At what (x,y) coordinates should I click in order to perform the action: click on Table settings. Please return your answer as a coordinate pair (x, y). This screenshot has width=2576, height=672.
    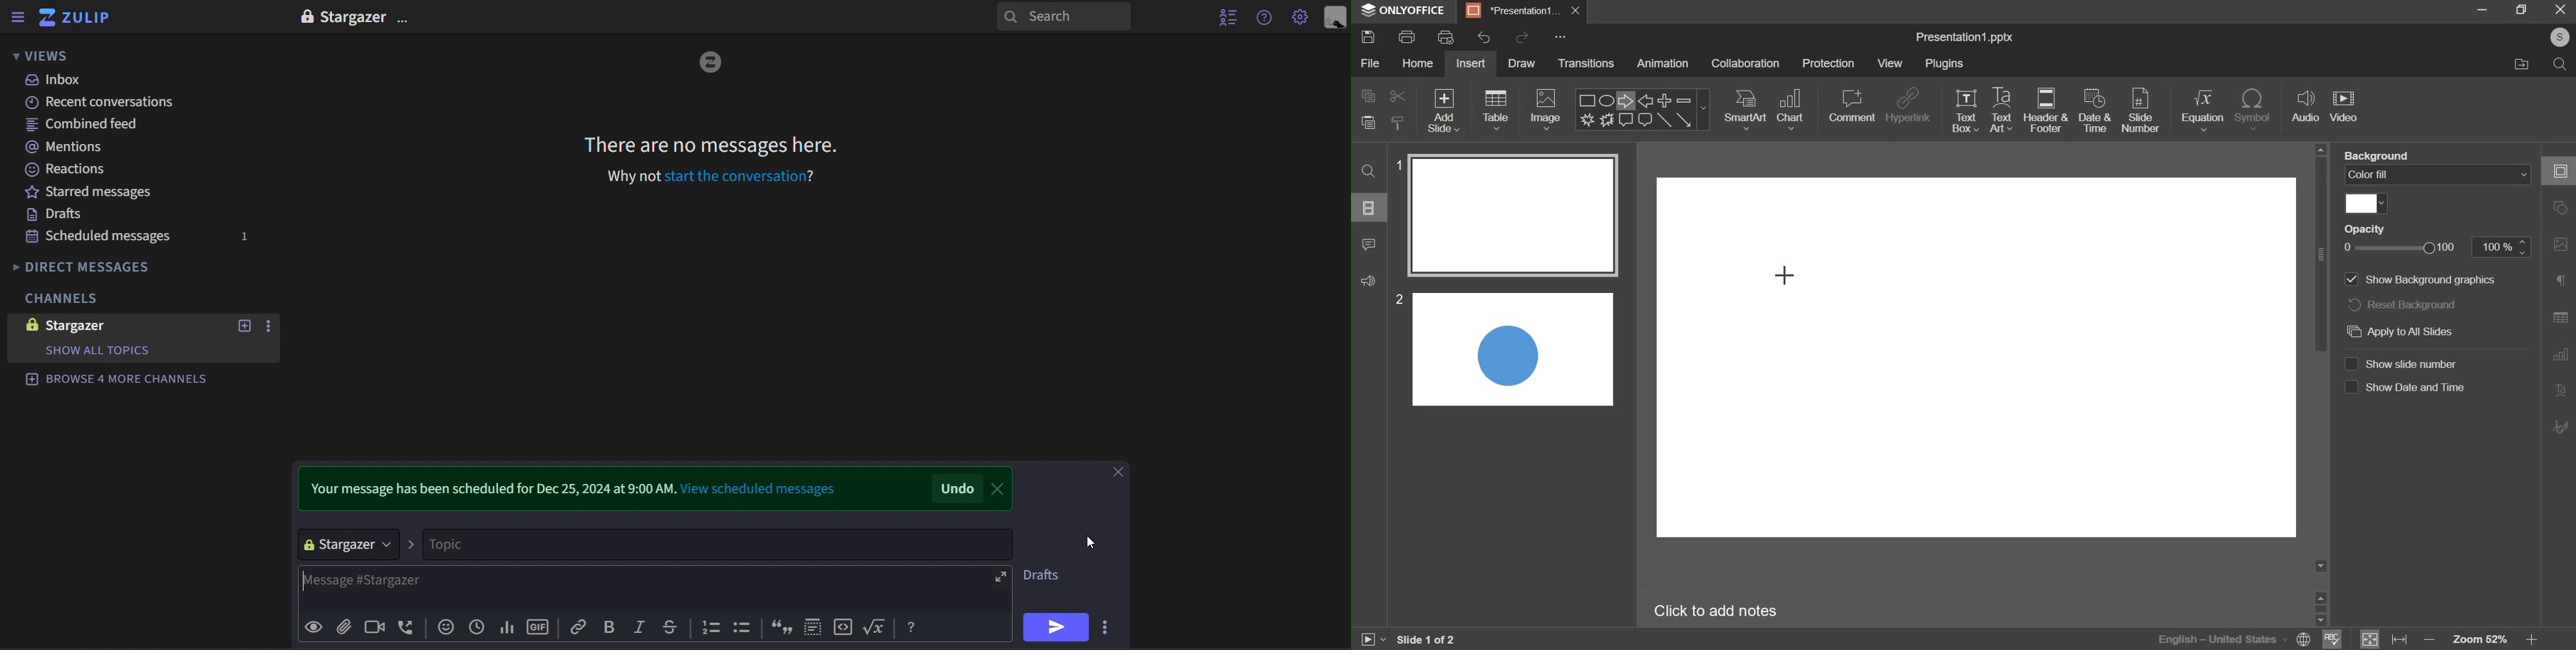
    Looking at the image, I should click on (2560, 316).